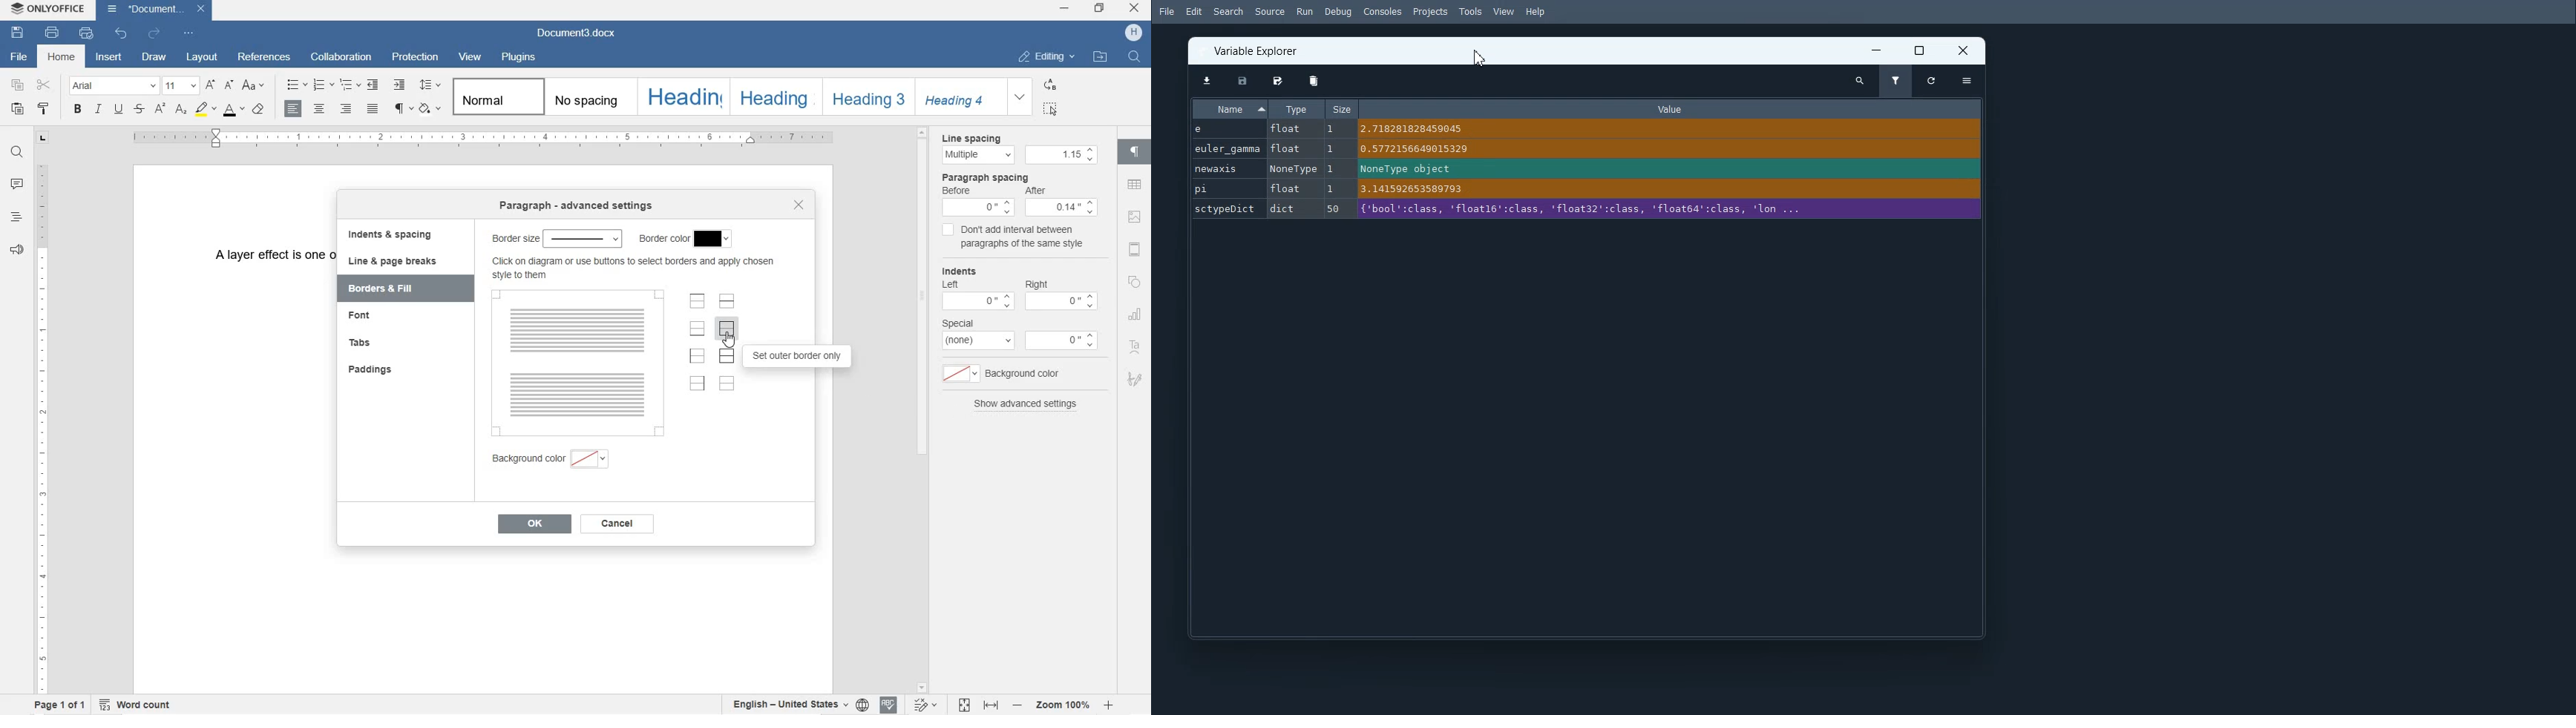 This screenshot has height=728, width=2576. What do you see at coordinates (343, 58) in the screenshot?
I see `COLLABORATION` at bounding box center [343, 58].